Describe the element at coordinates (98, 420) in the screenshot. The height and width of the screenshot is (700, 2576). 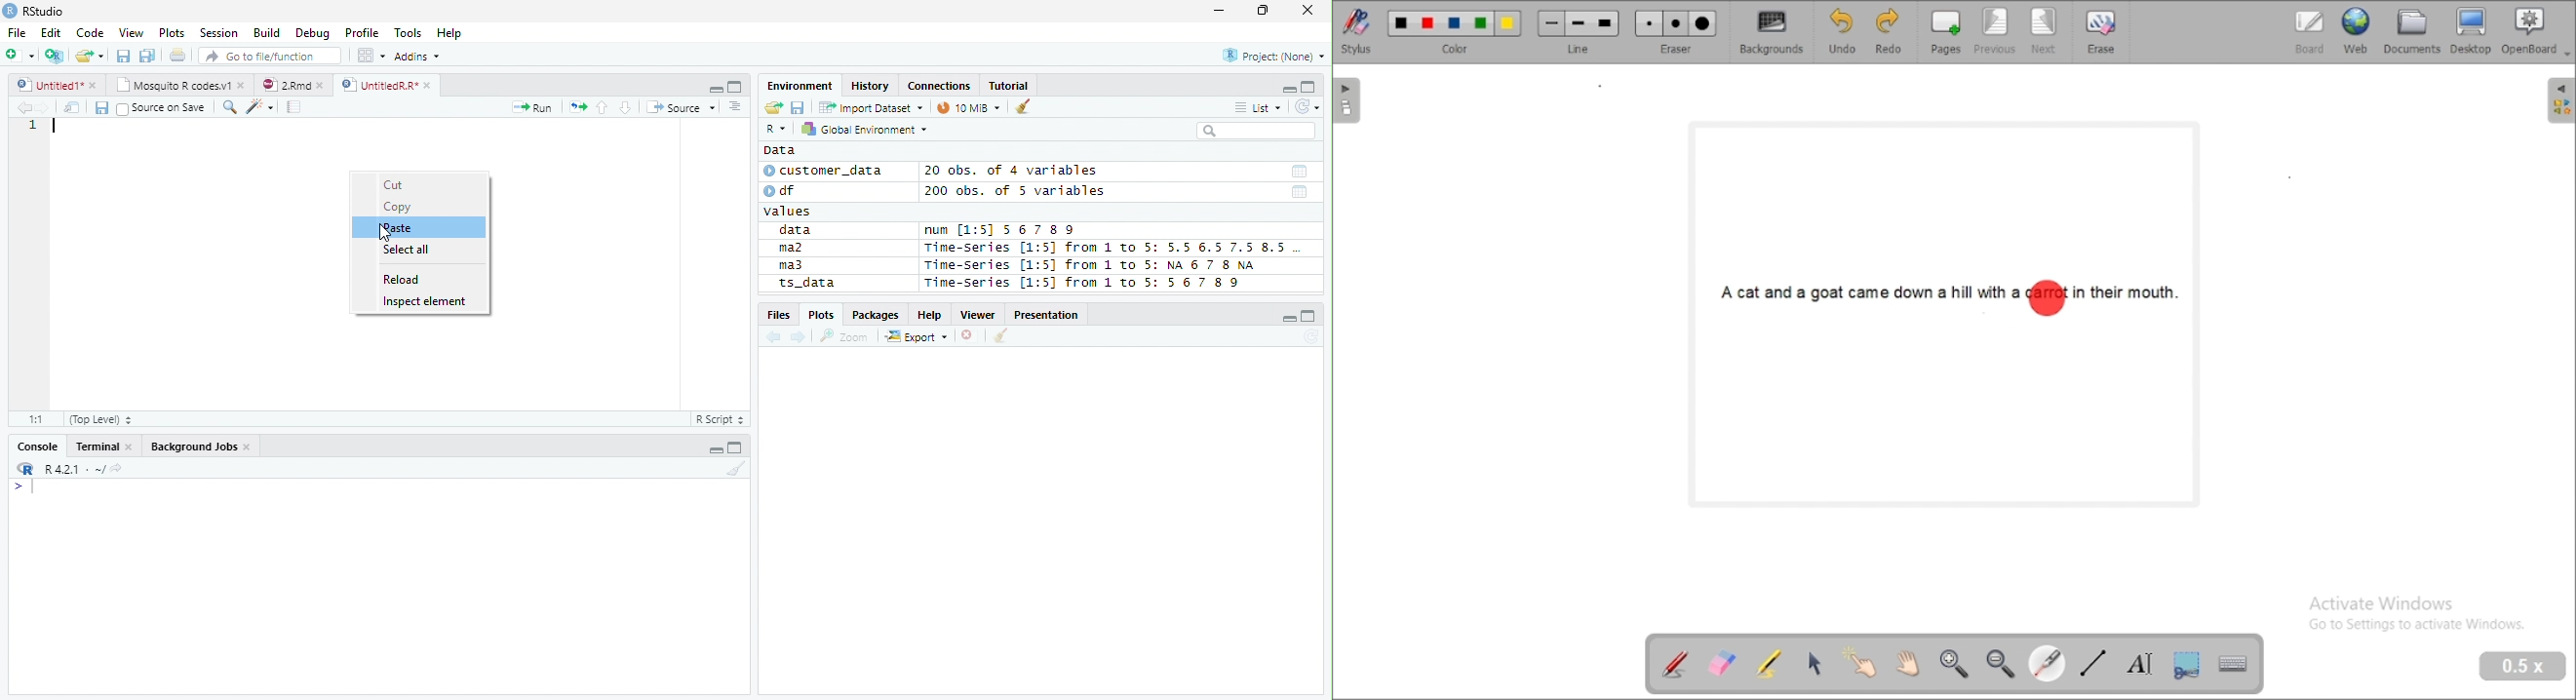
I see `Top Level` at that location.